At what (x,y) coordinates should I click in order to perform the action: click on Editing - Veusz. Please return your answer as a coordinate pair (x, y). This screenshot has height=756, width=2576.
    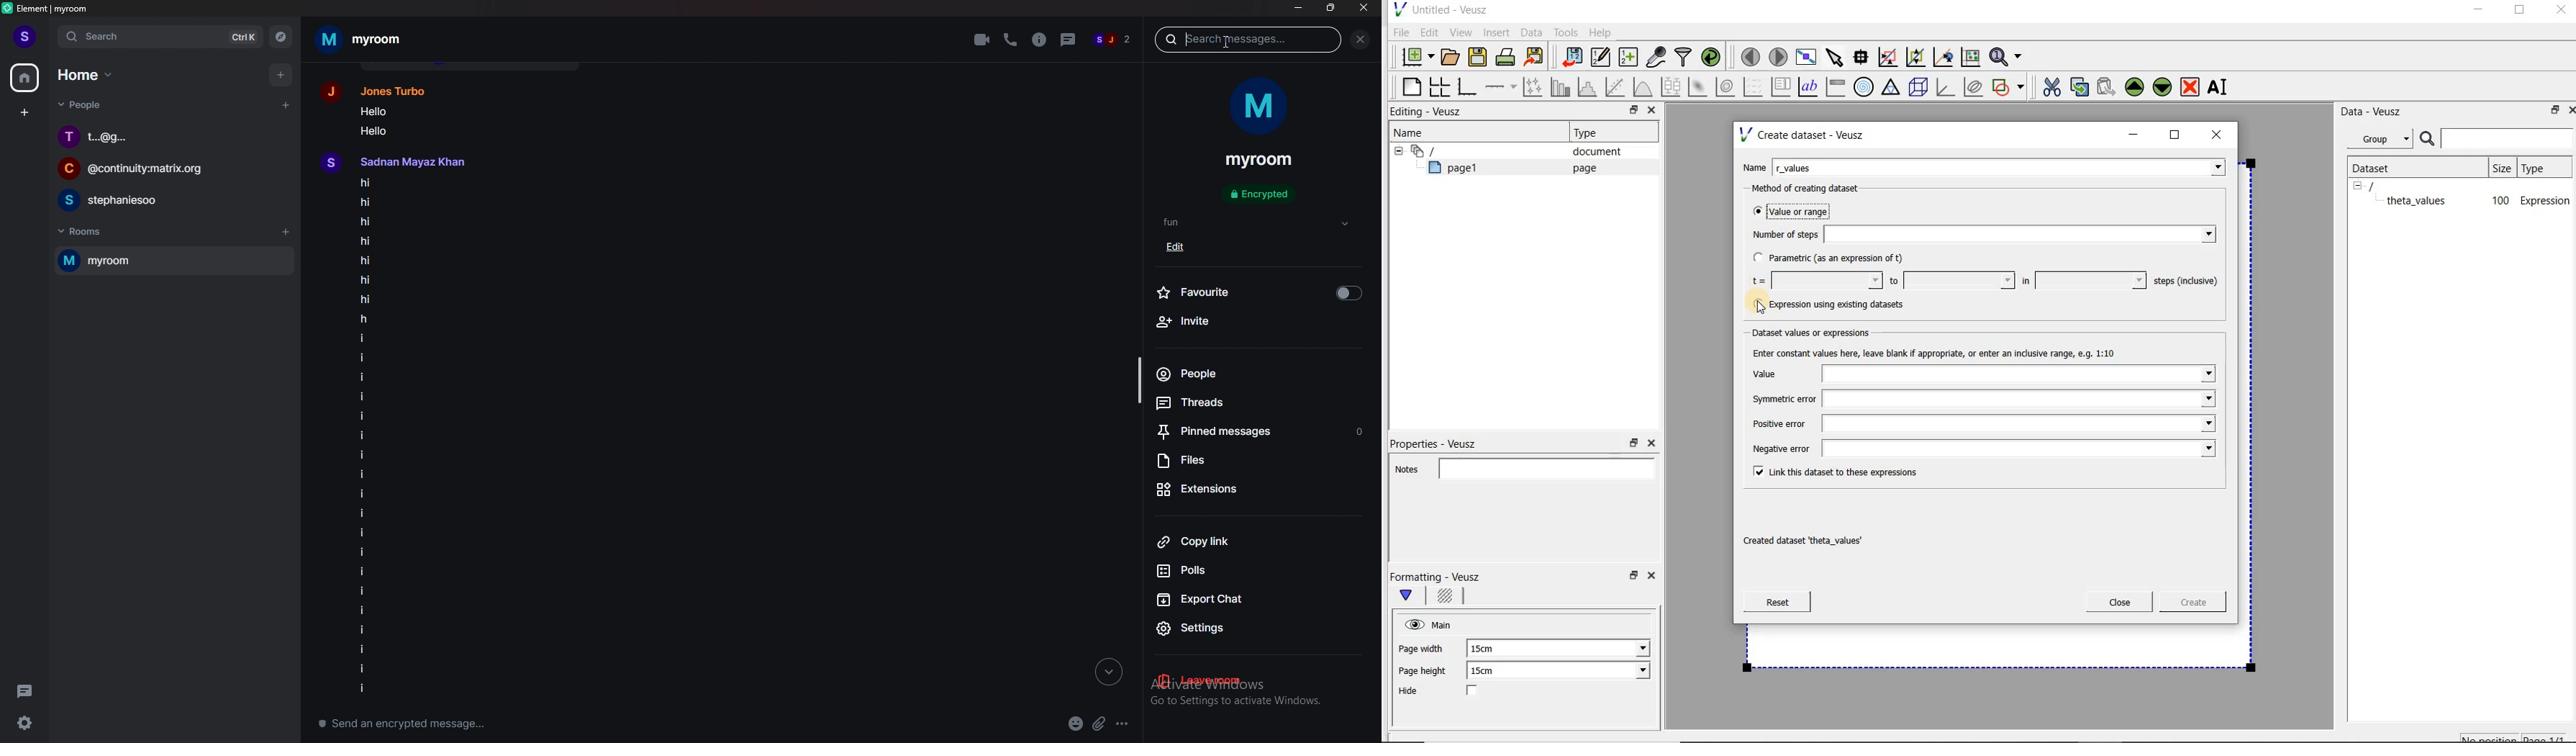
    Looking at the image, I should click on (1429, 112).